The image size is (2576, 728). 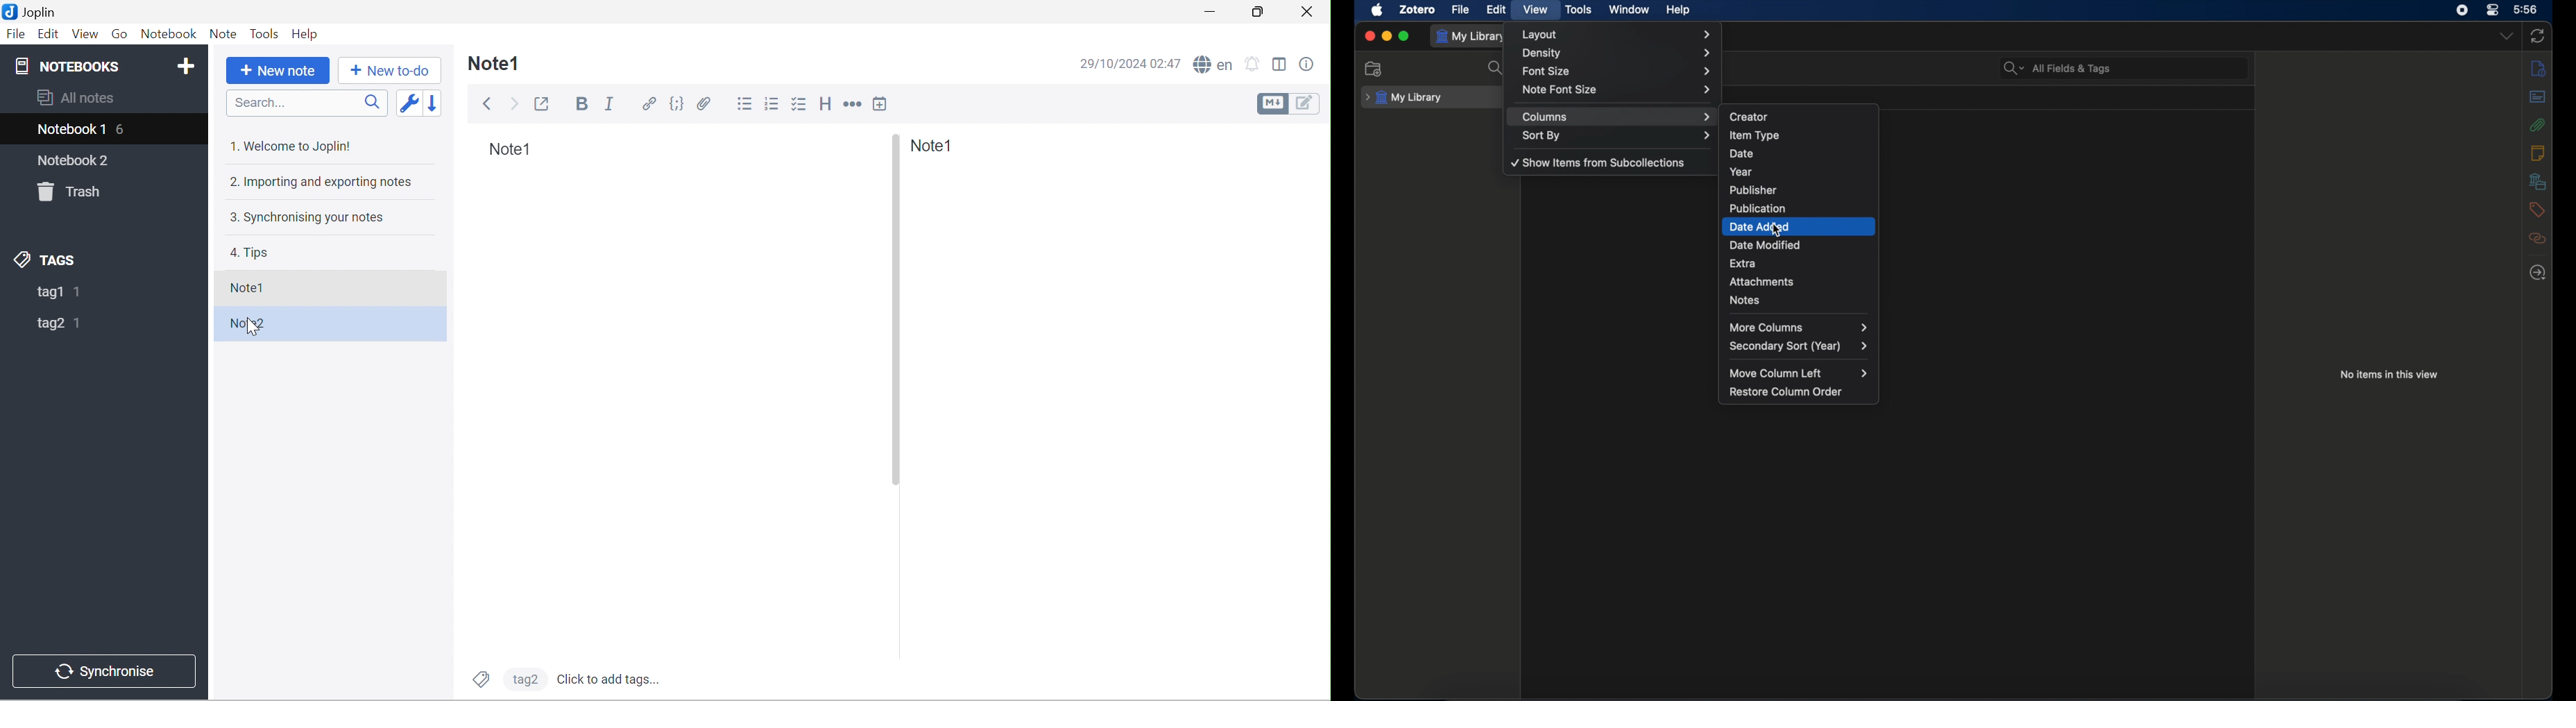 I want to click on Toggle editors, so click(x=1291, y=104).